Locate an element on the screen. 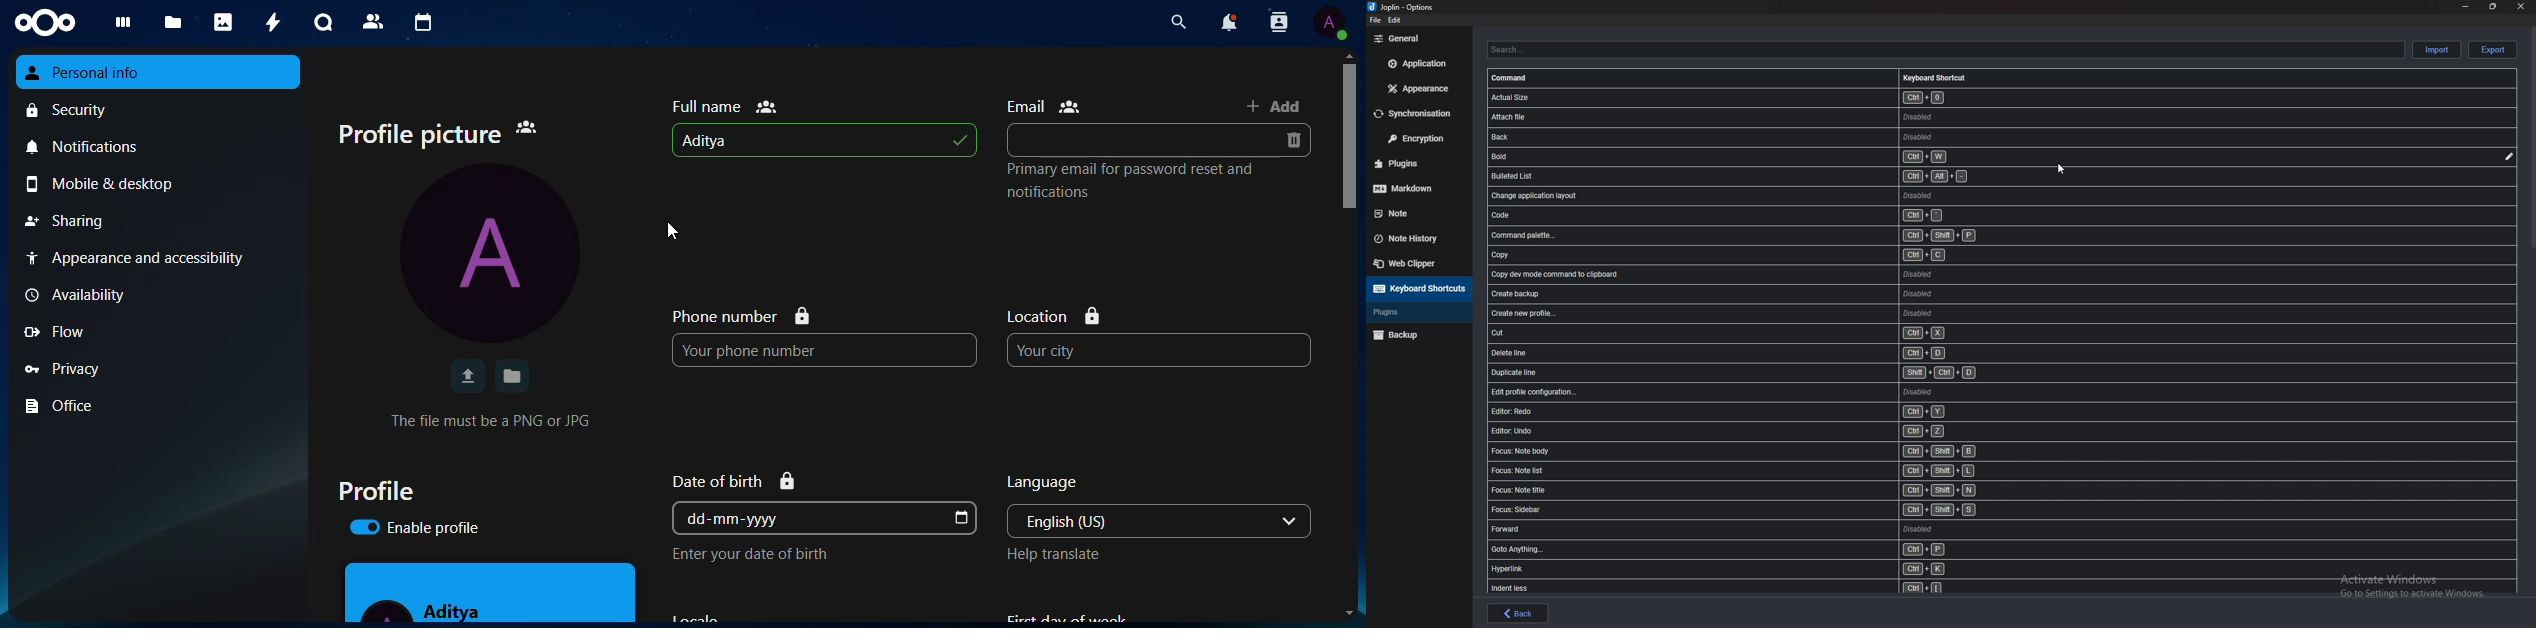 Image resolution: width=2548 pixels, height=644 pixels. cursor is located at coordinates (673, 231).